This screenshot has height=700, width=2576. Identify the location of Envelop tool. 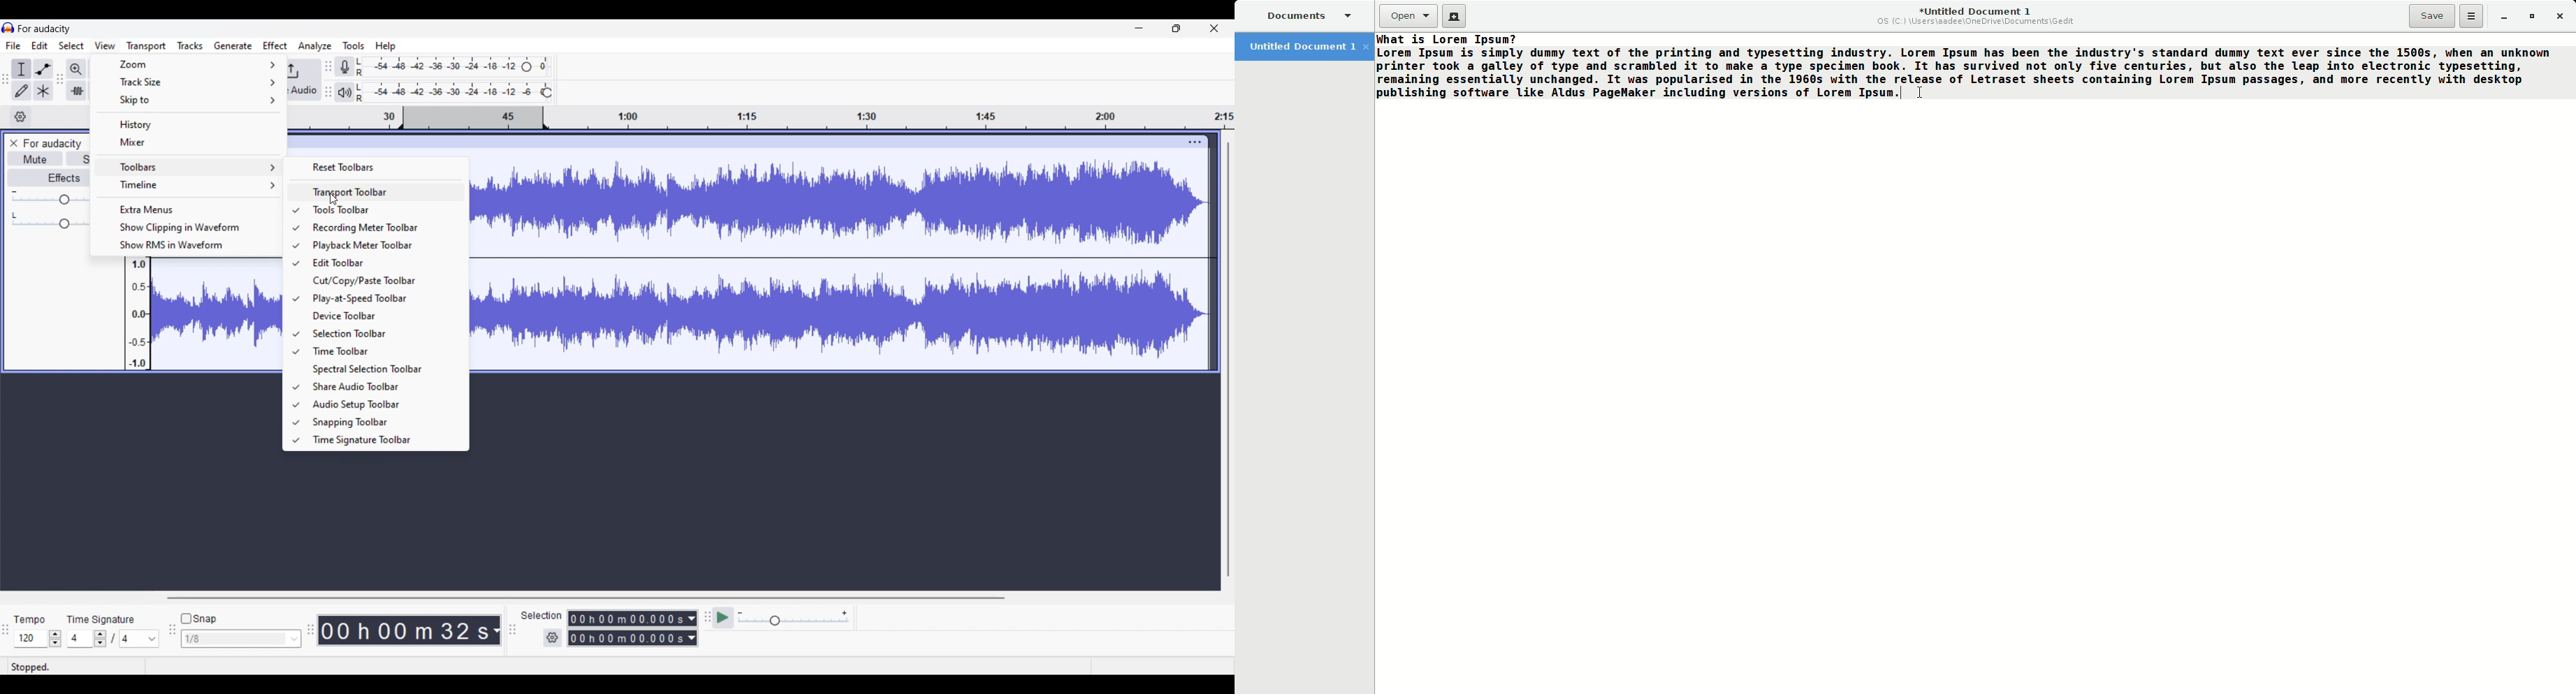
(43, 69).